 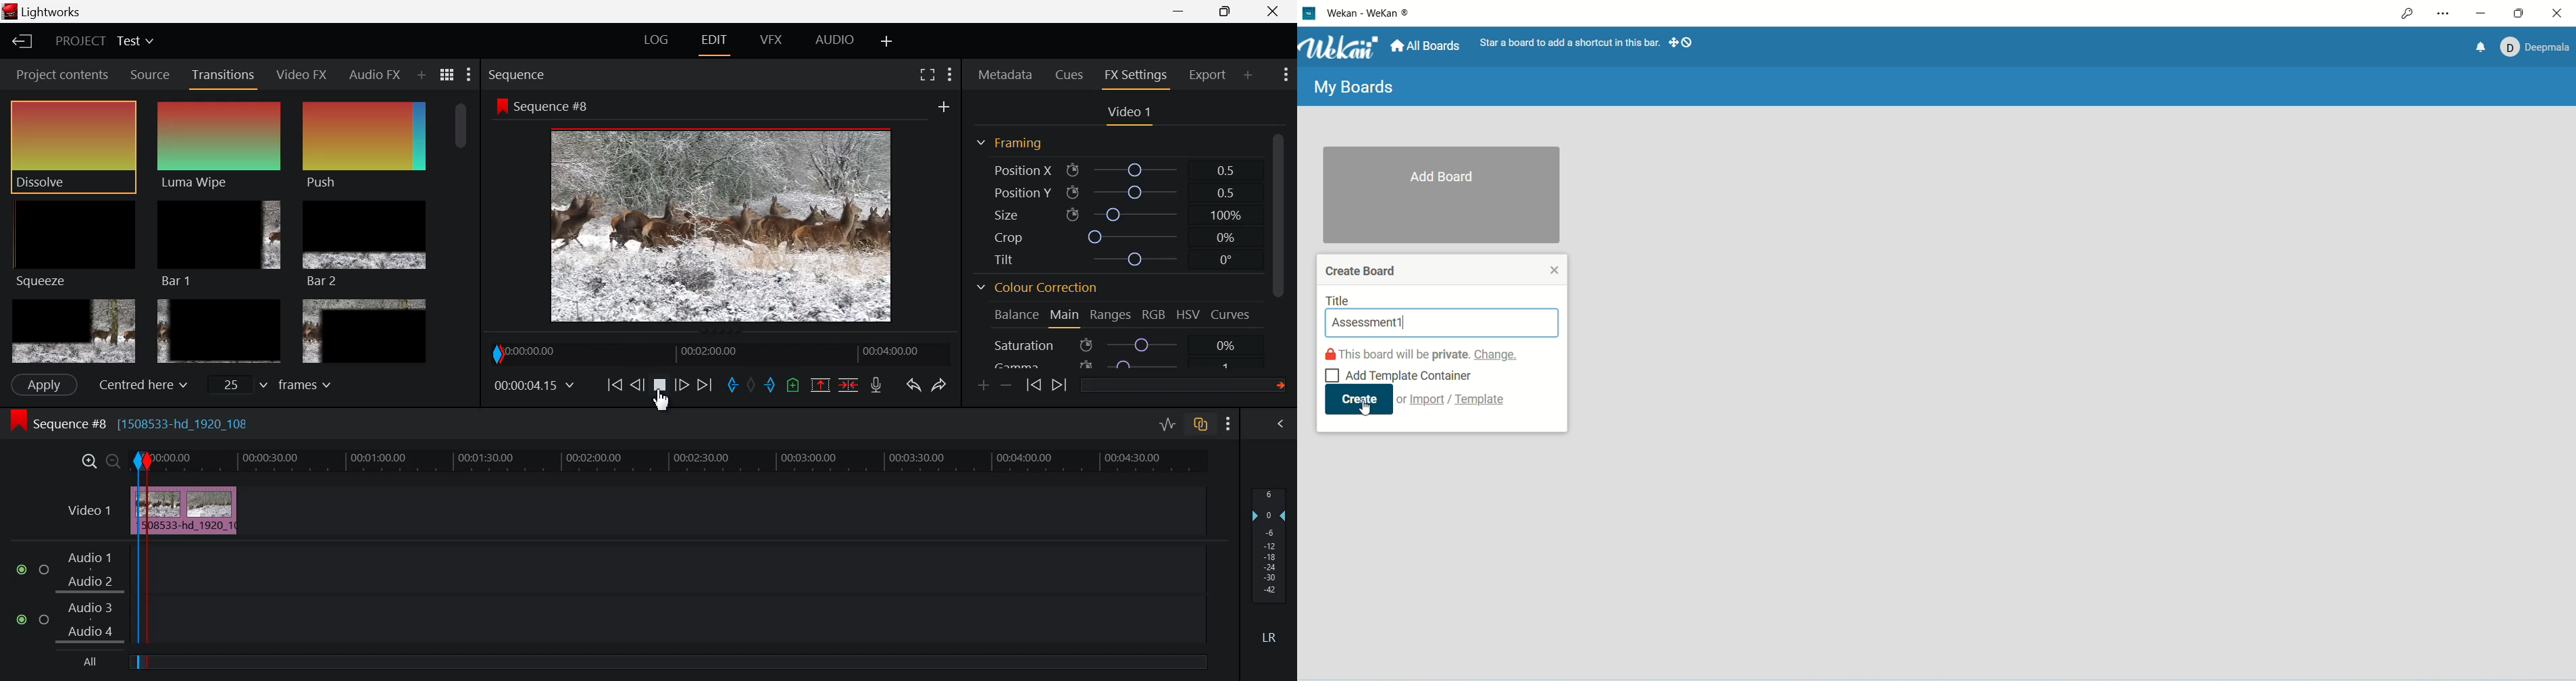 I want to click on add boards, so click(x=1442, y=195).